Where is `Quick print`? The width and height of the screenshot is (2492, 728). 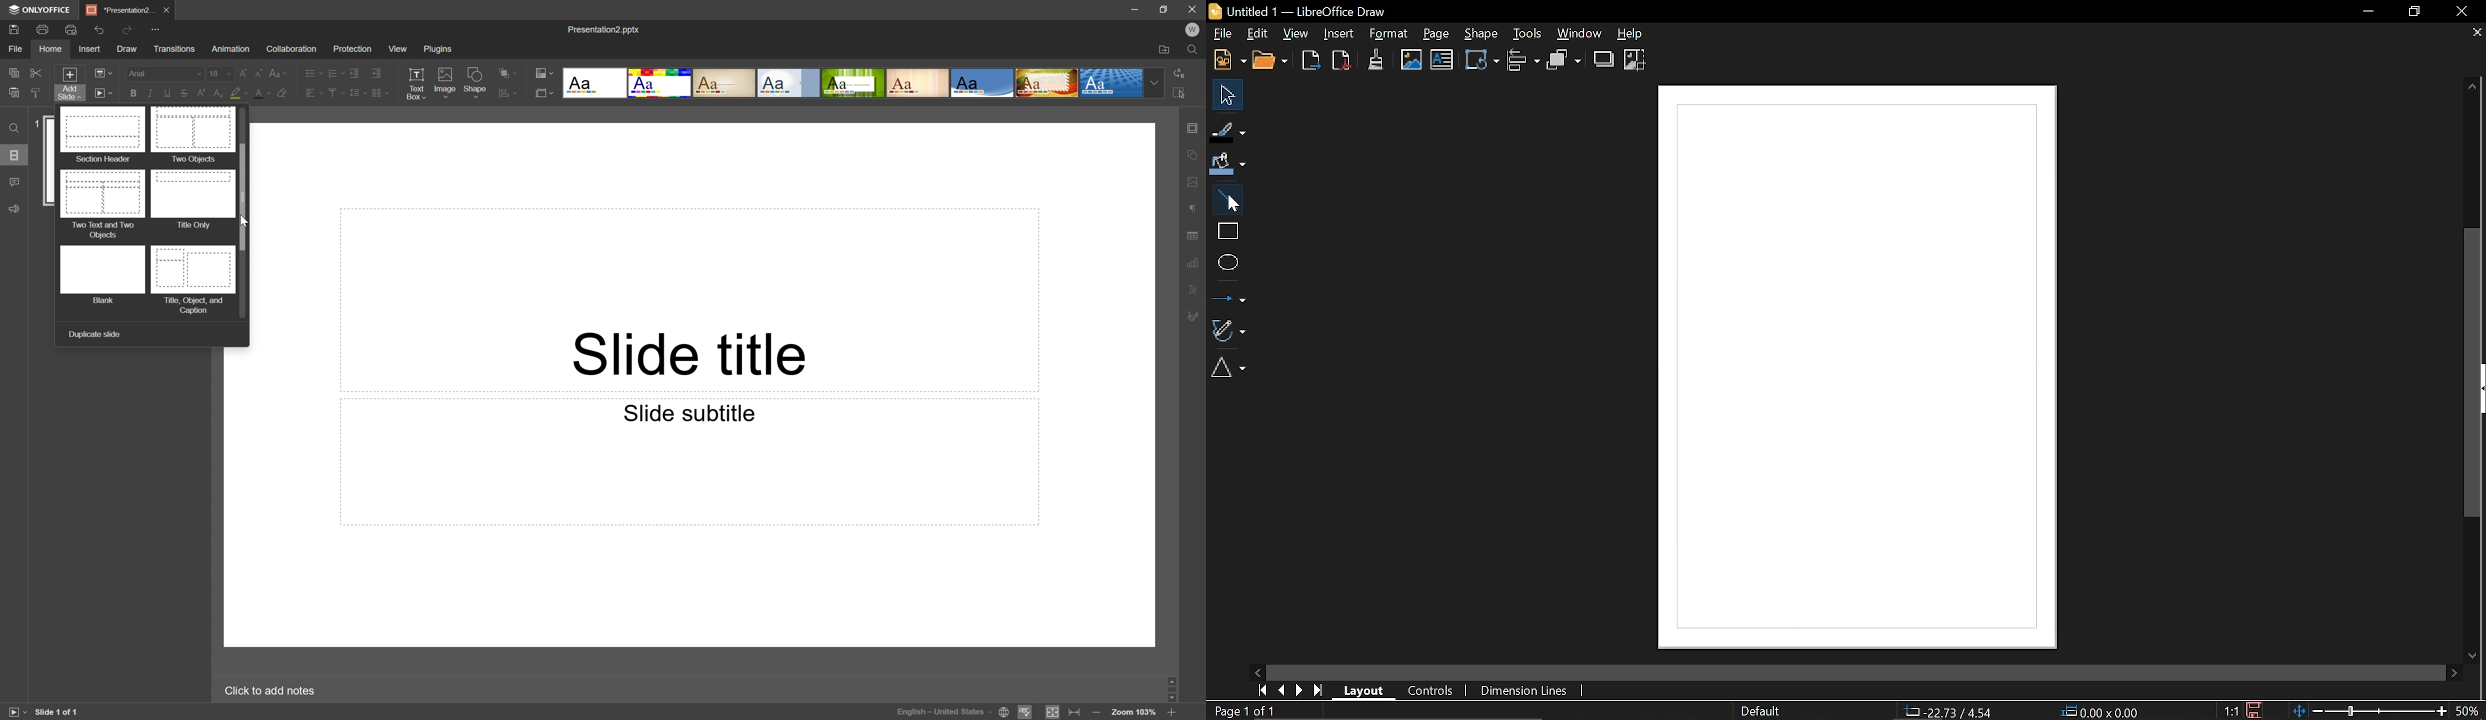 Quick print is located at coordinates (72, 29).